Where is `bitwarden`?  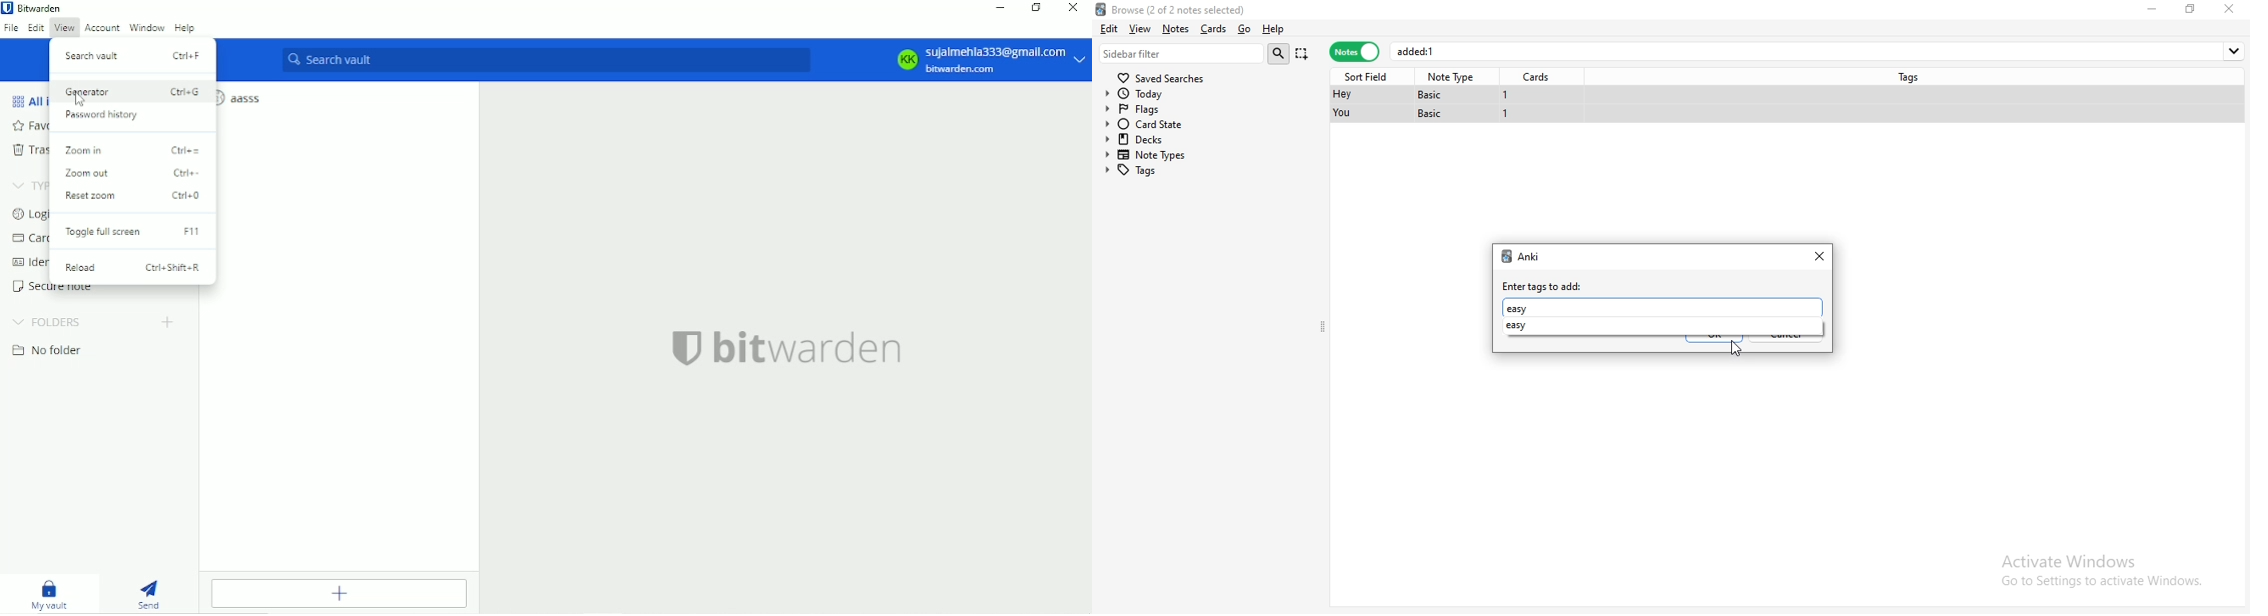
bitwarden is located at coordinates (812, 349).